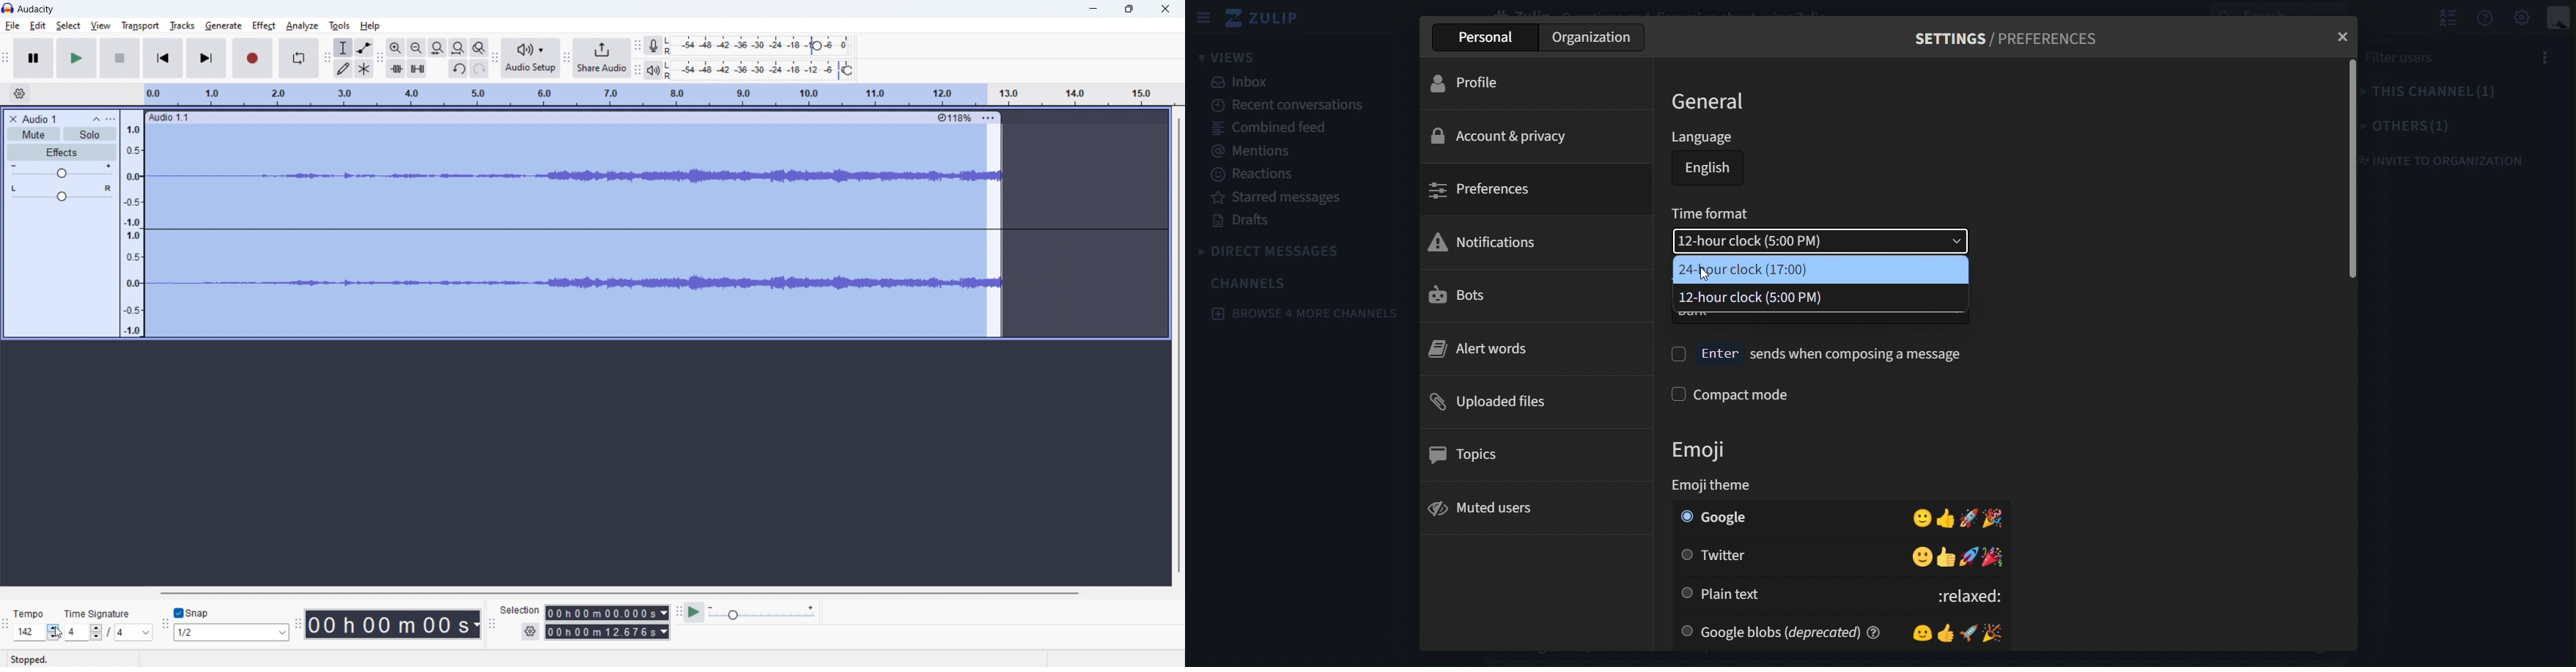 The width and height of the screenshot is (2576, 672). What do you see at coordinates (521, 612) in the screenshot?
I see `Seledon` at bounding box center [521, 612].